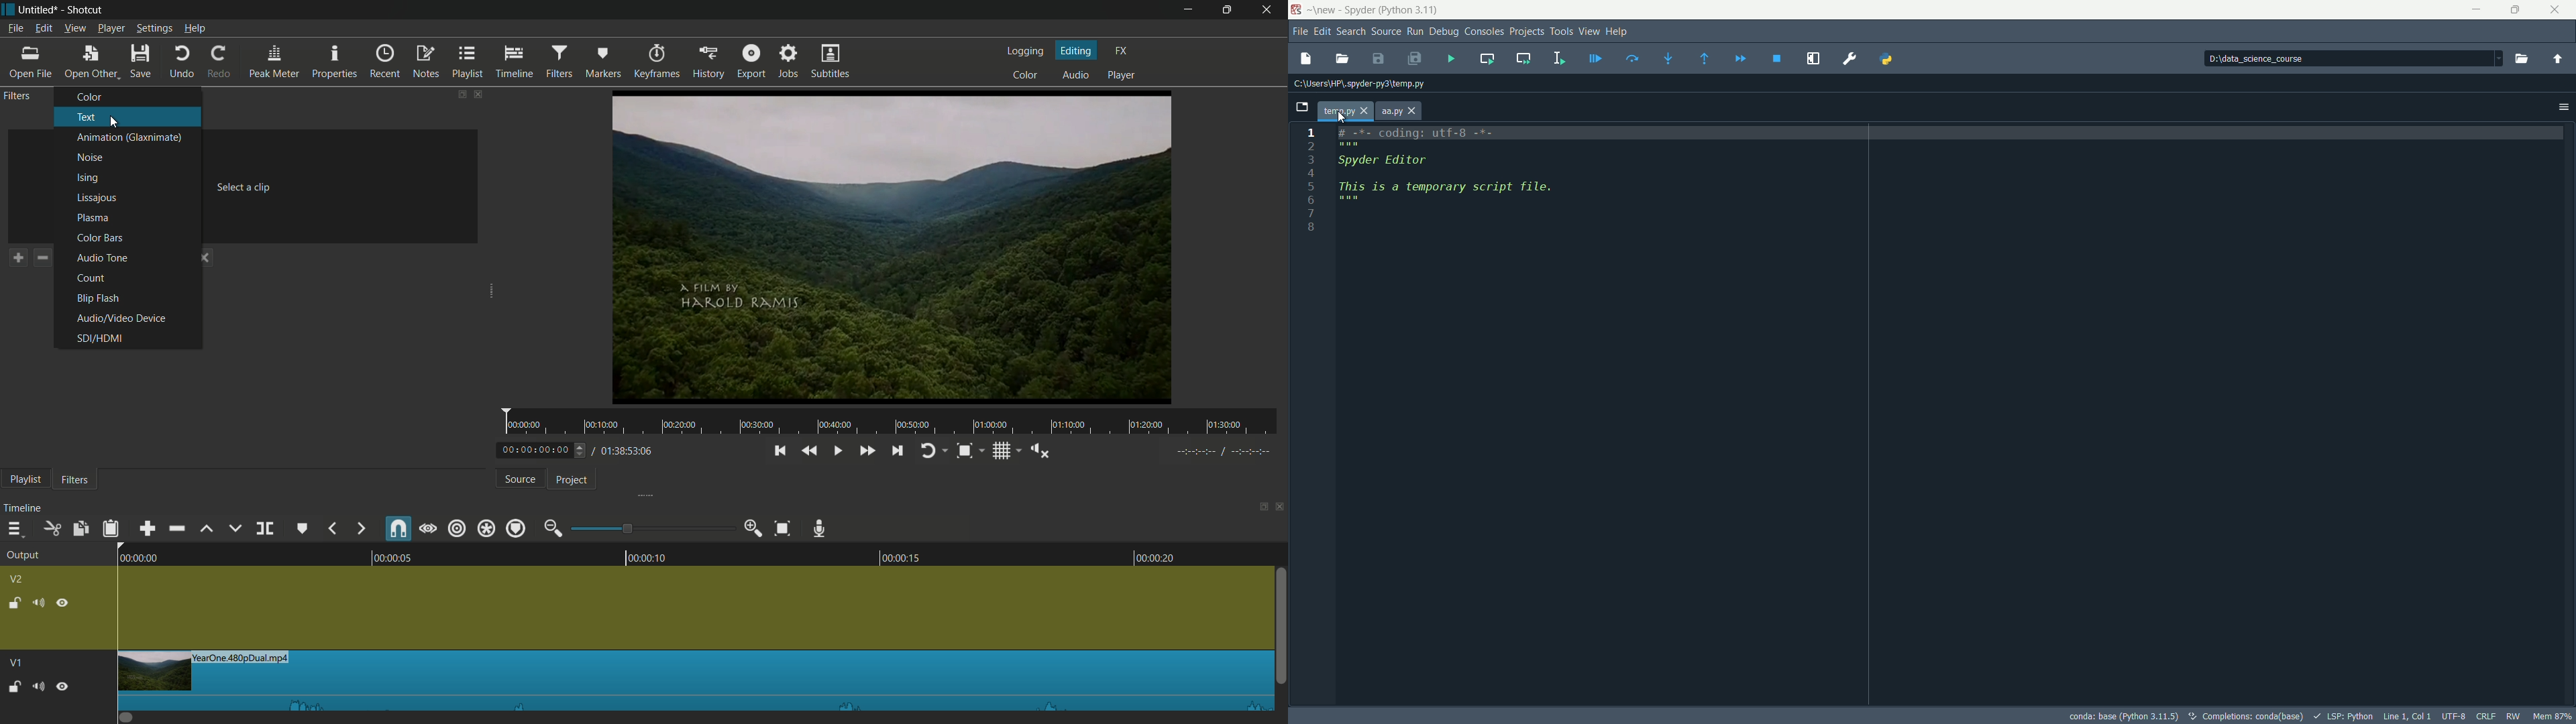 This screenshot has width=2576, height=728. What do you see at coordinates (1351, 32) in the screenshot?
I see `seach menu` at bounding box center [1351, 32].